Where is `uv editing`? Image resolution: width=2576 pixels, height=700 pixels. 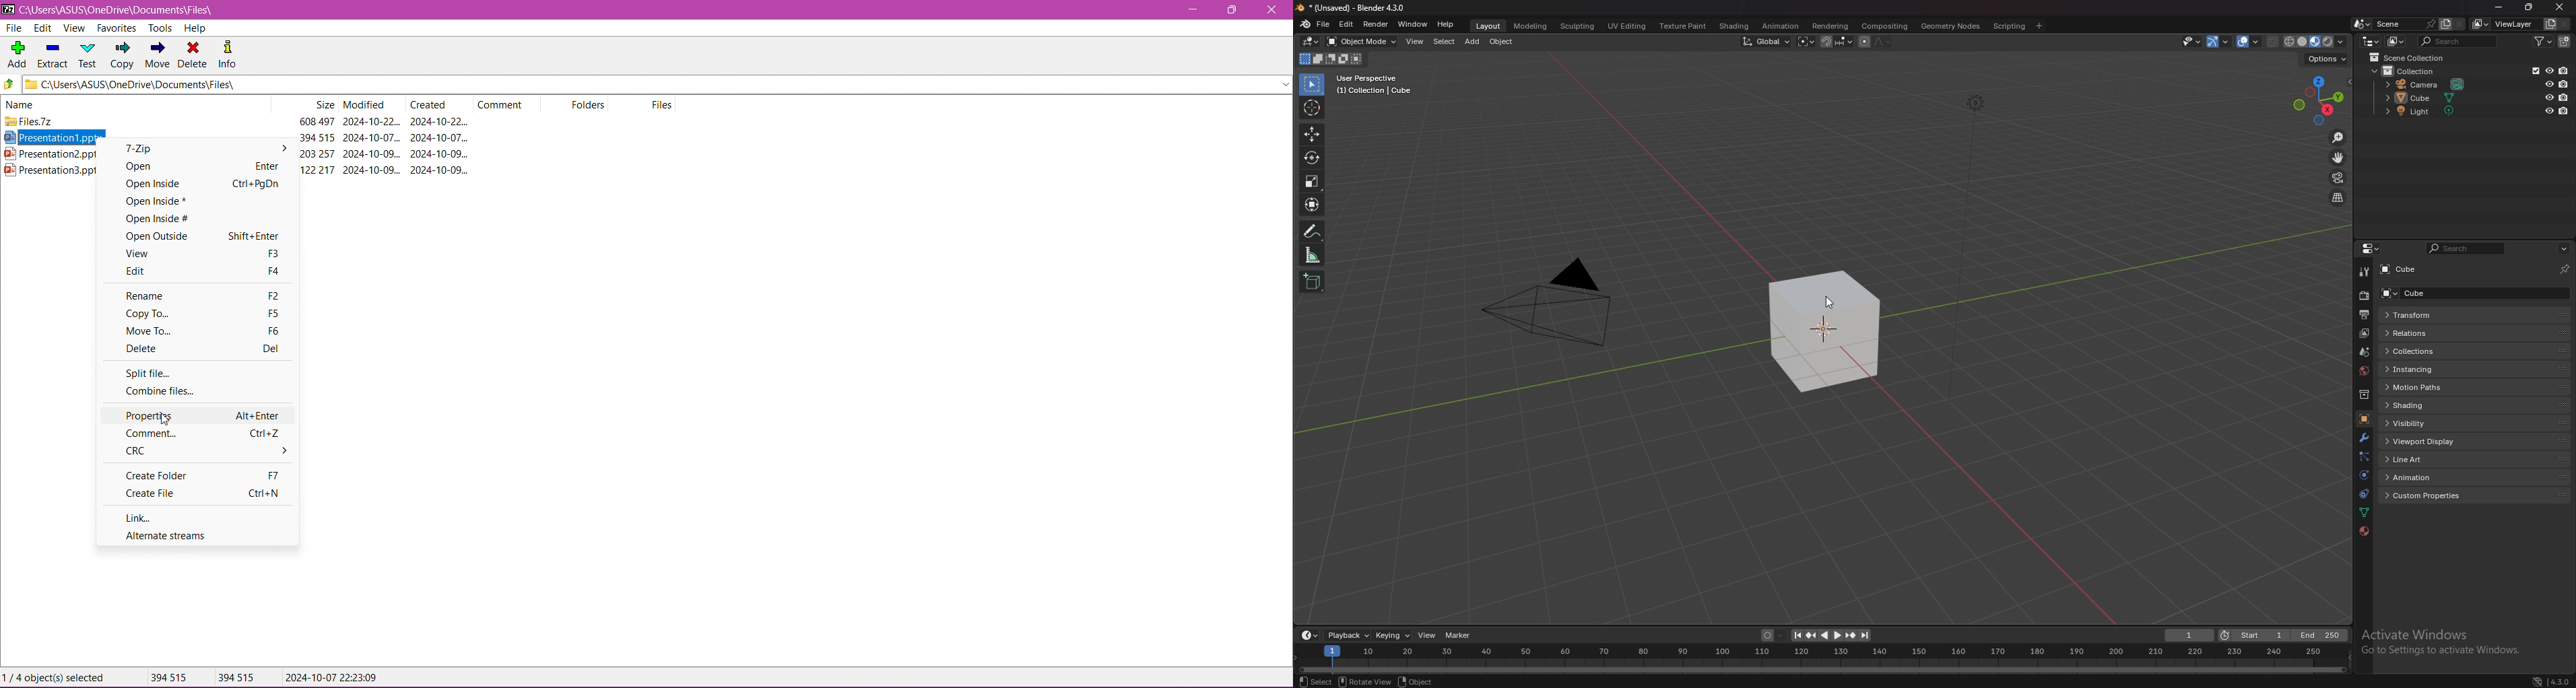
uv editing is located at coordinates (1626, 25).